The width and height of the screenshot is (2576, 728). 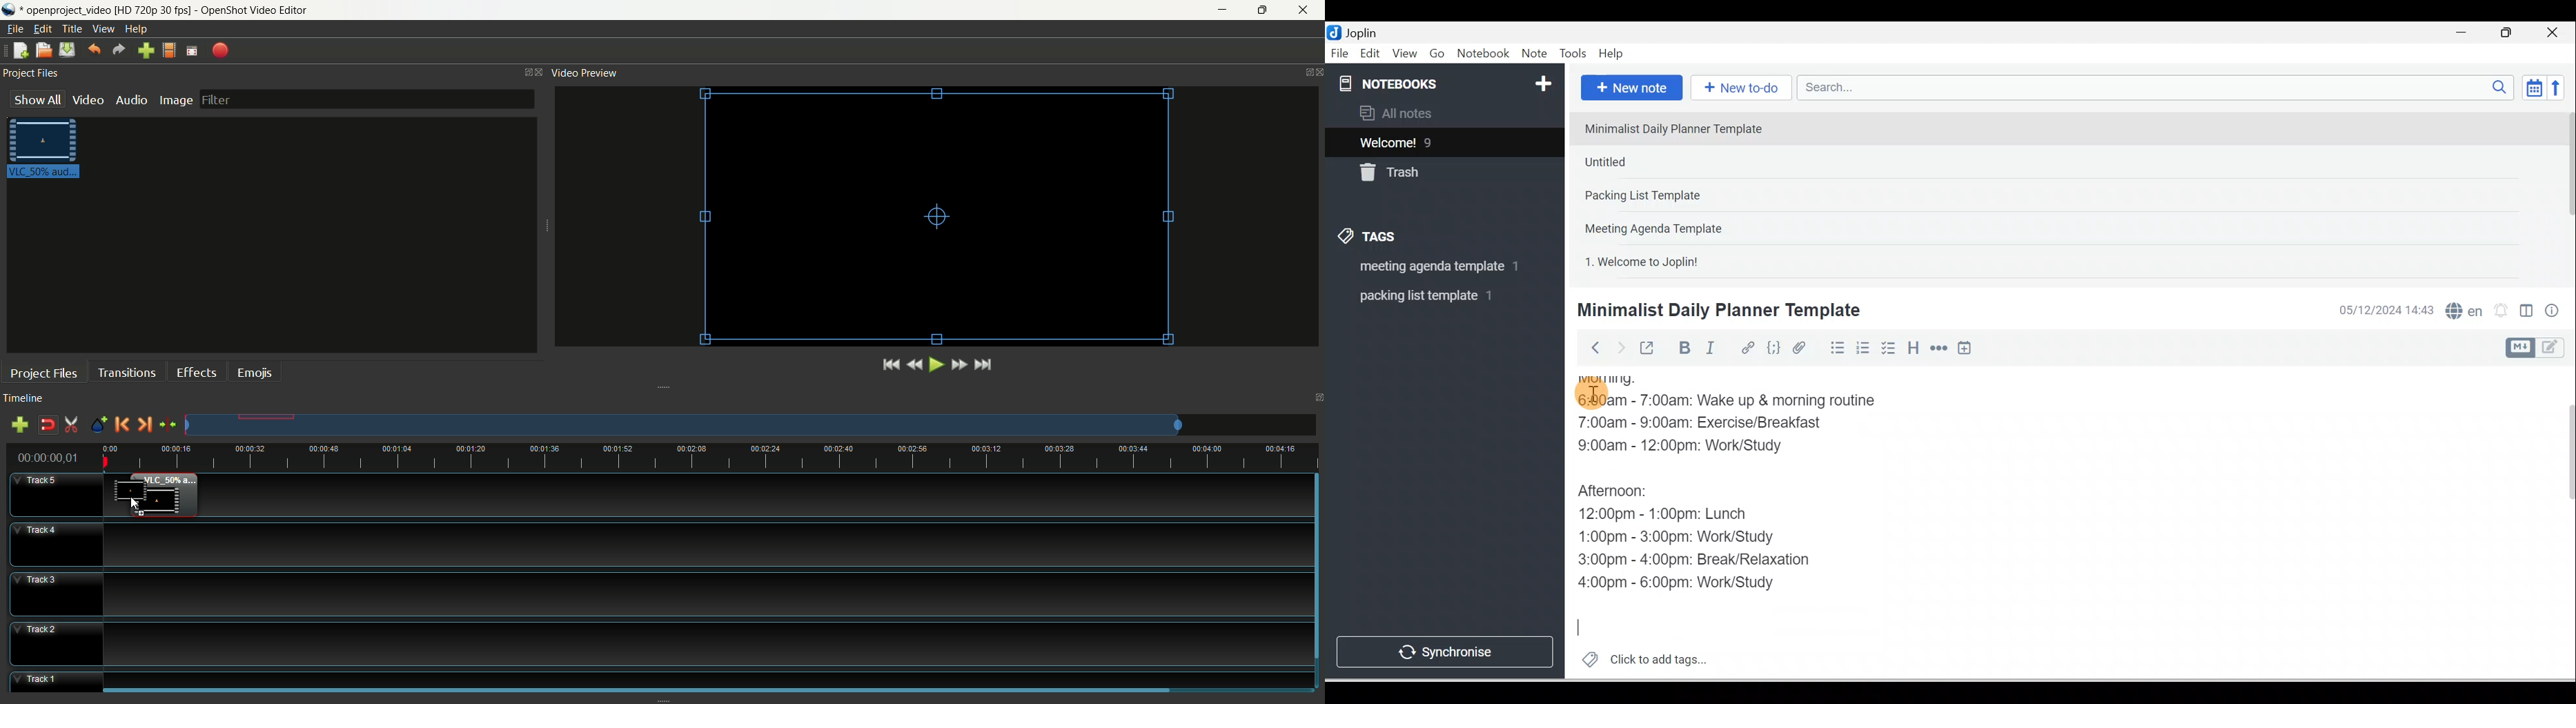 I want to click on 6:00am - 7:00am: Wake up & morning routine, so click(x=1737, y=400).